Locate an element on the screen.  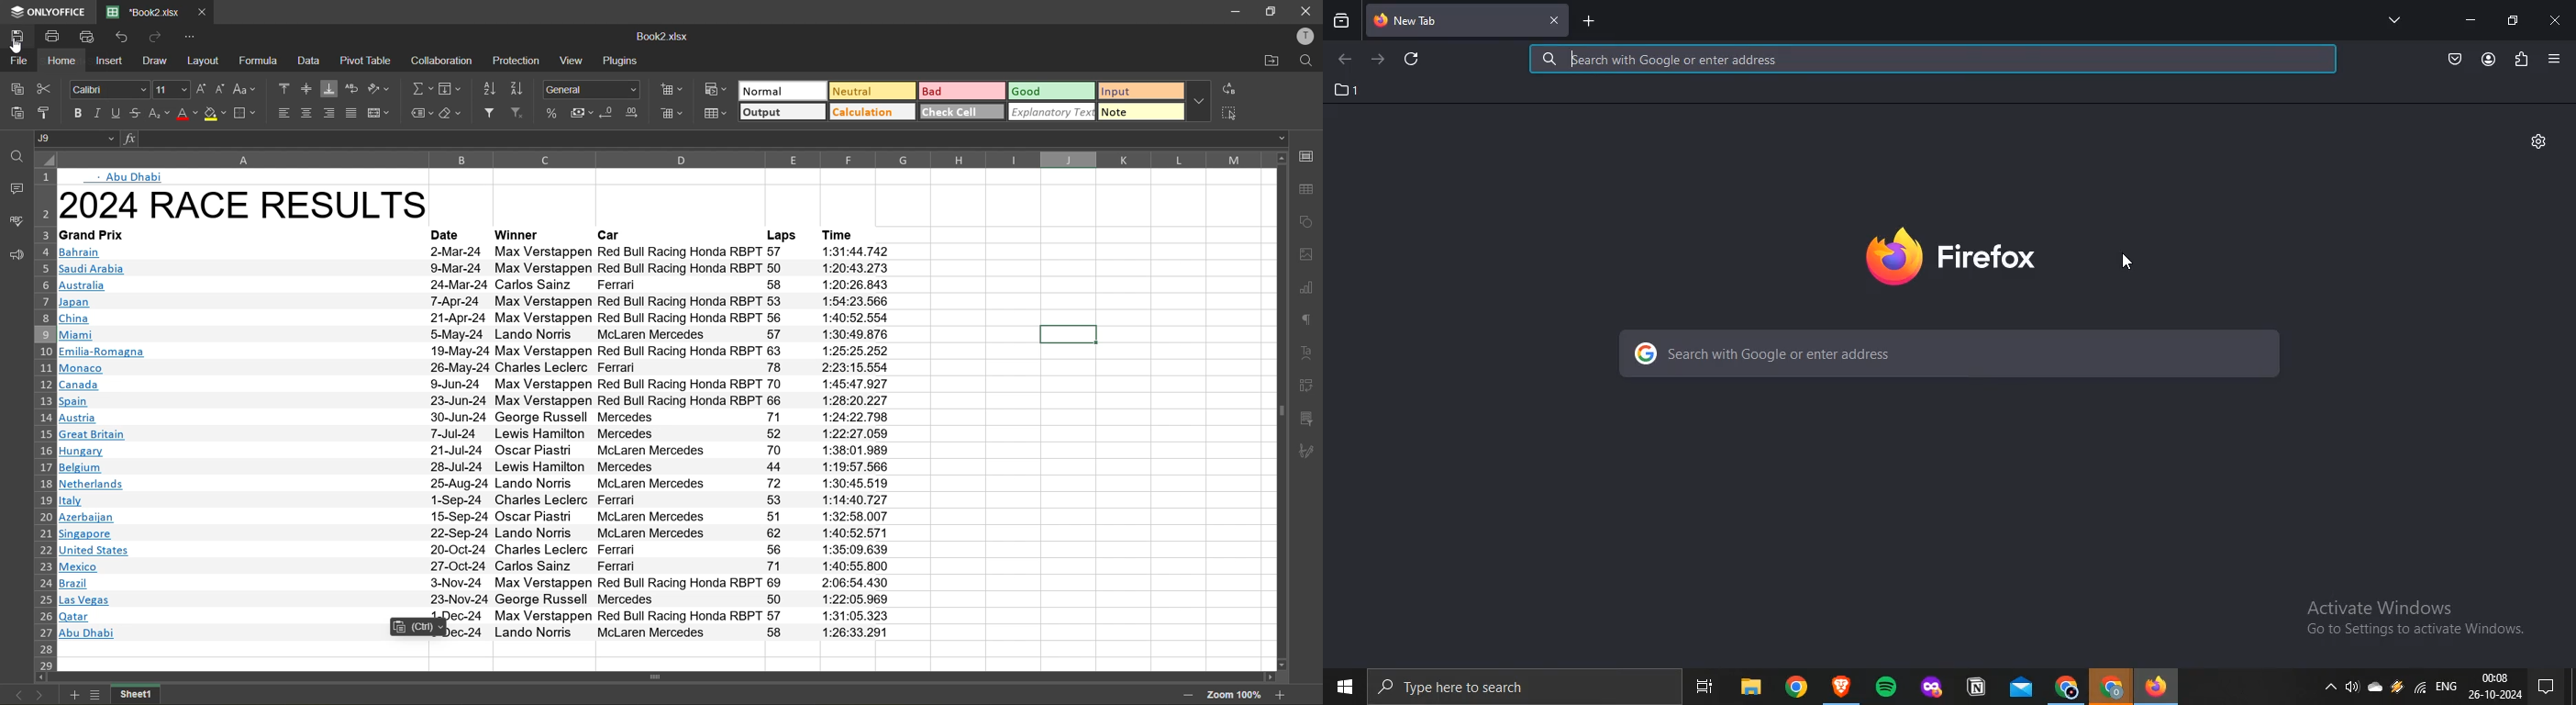
account is located at coordinates (2489, 60).